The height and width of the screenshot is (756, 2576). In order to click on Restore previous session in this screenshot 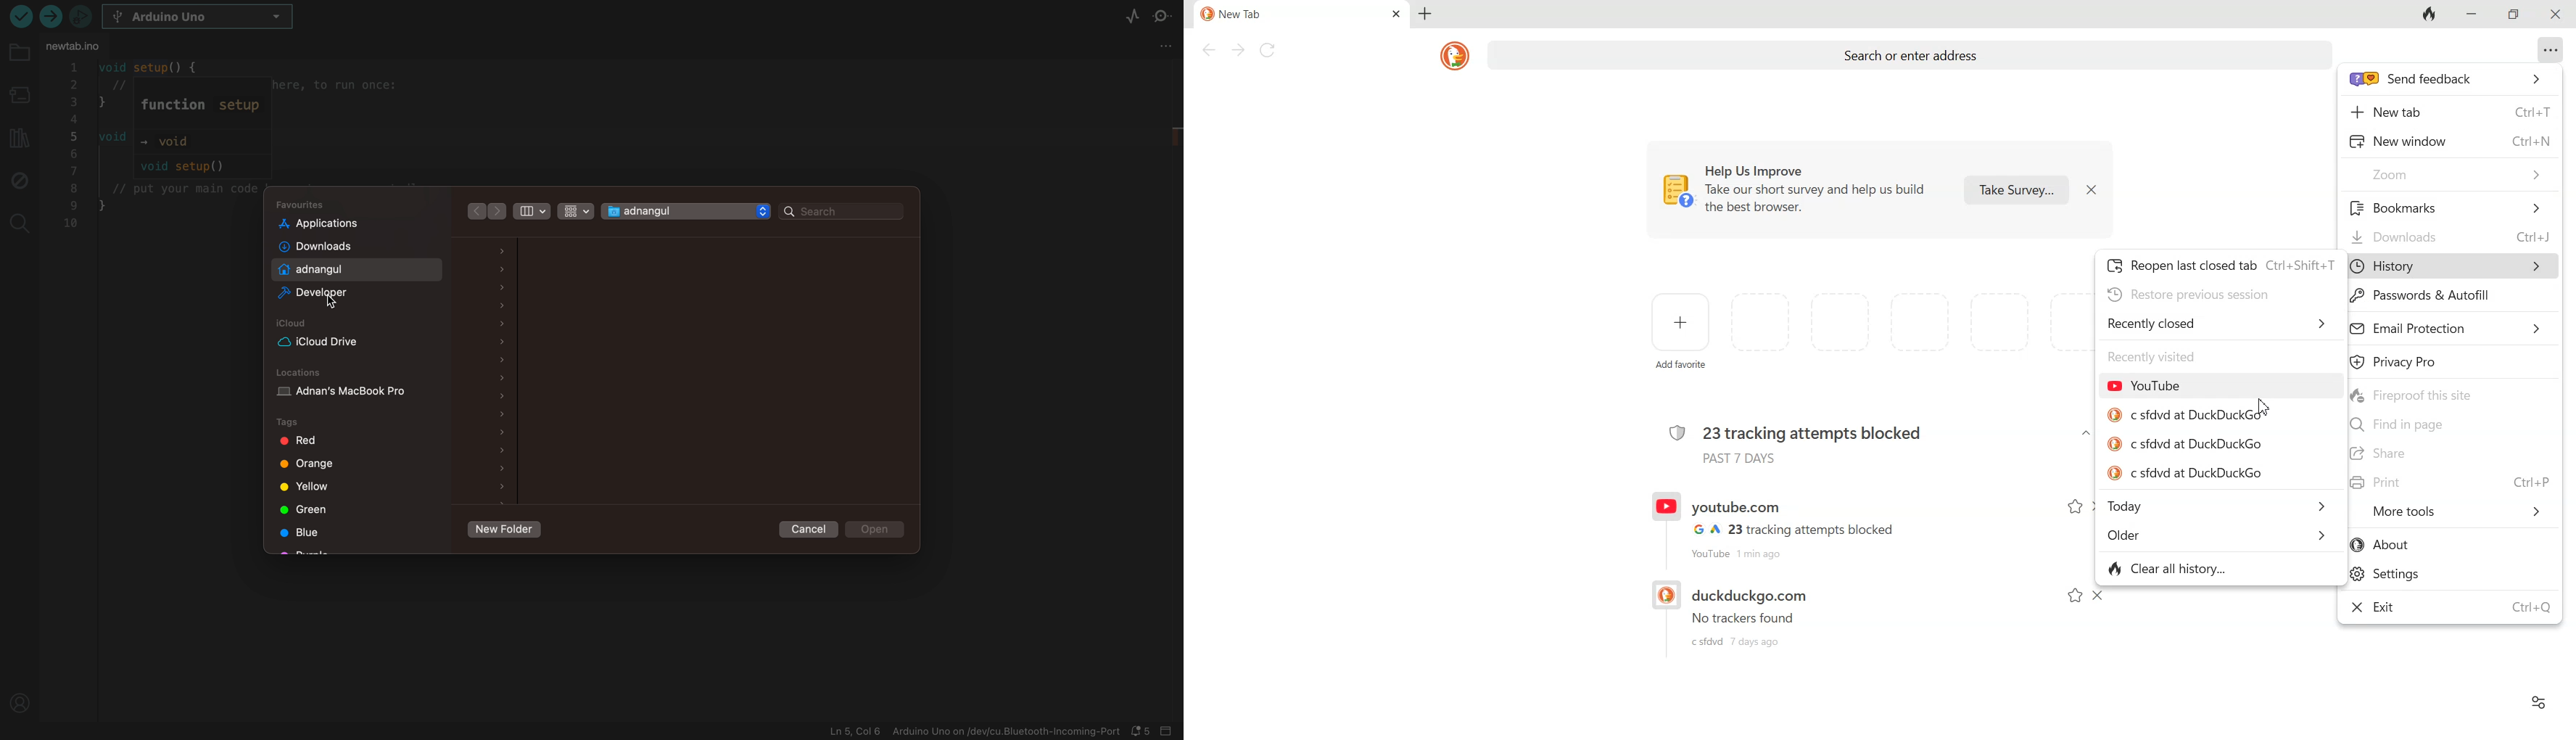, I will do `click(2189, 295)`.